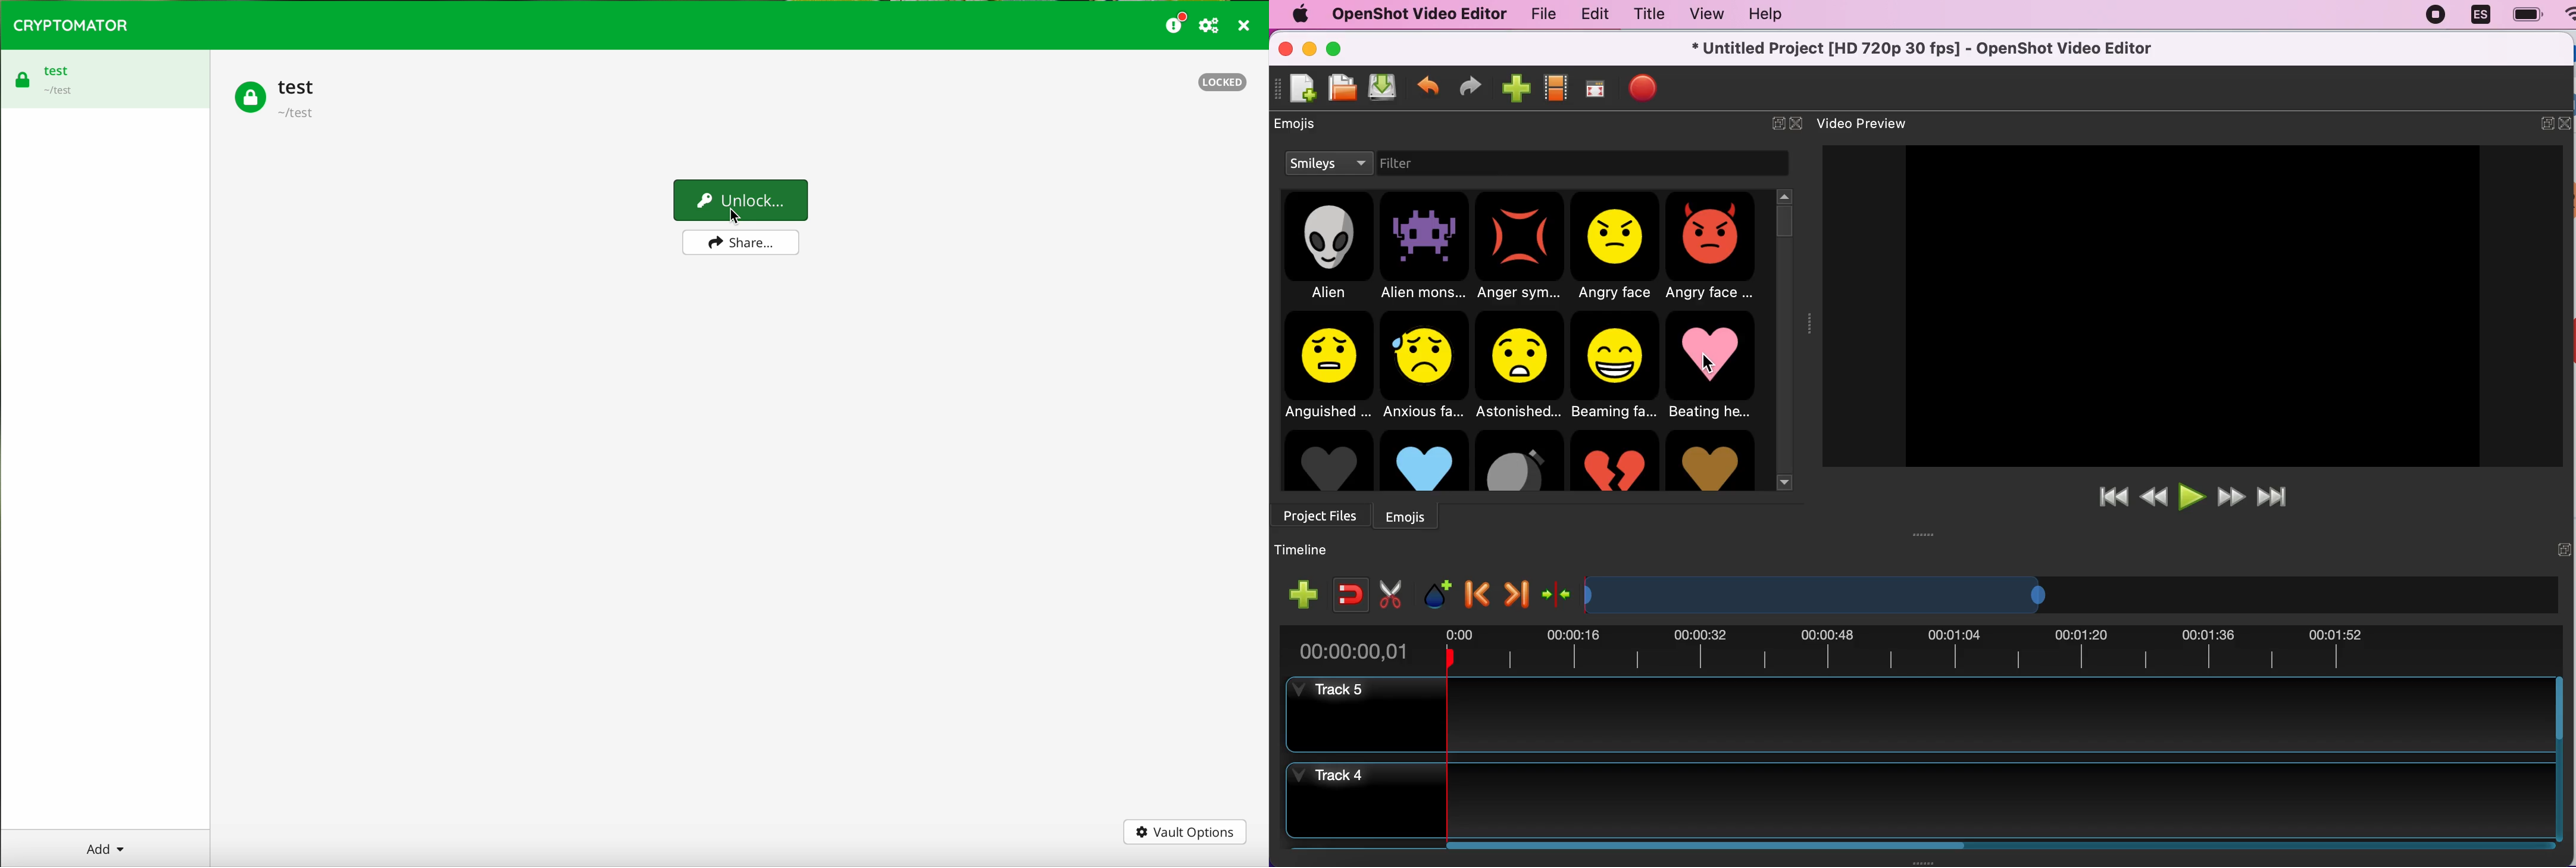  Describe the element at coordinates (2568, 123) in the screenshot. I see `close` at that location.